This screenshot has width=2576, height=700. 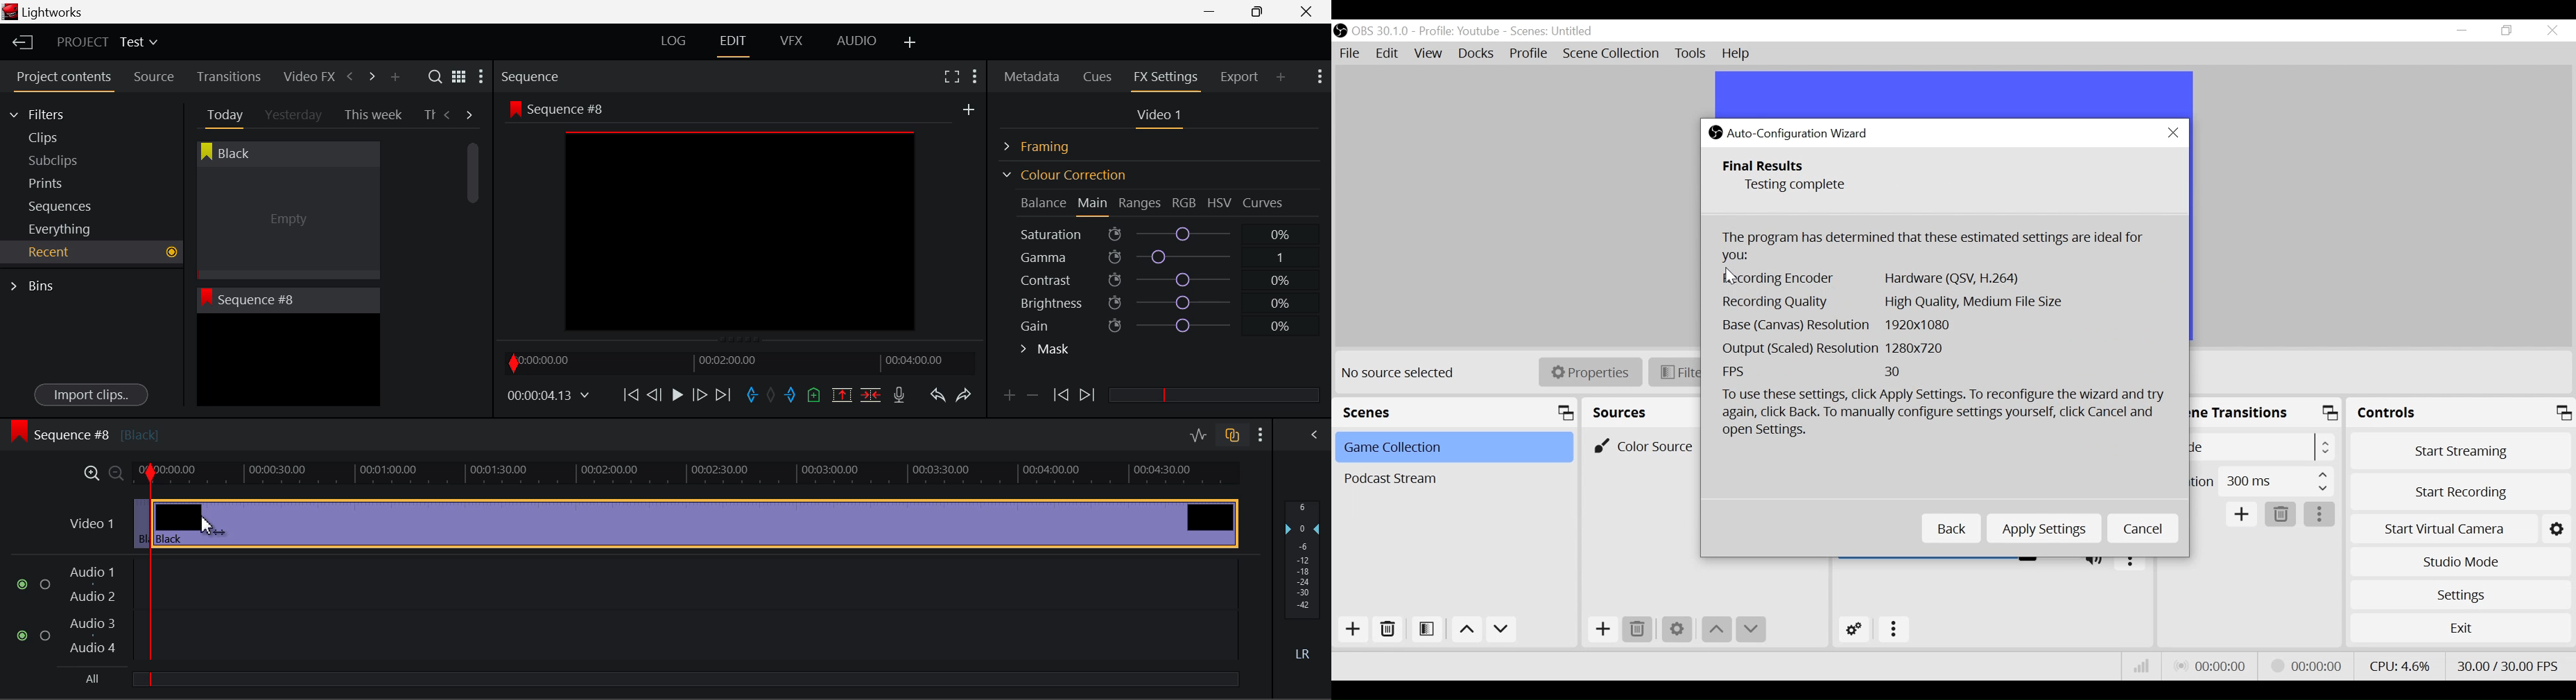 I want to click on Edit, so click(x=1388, y=55).